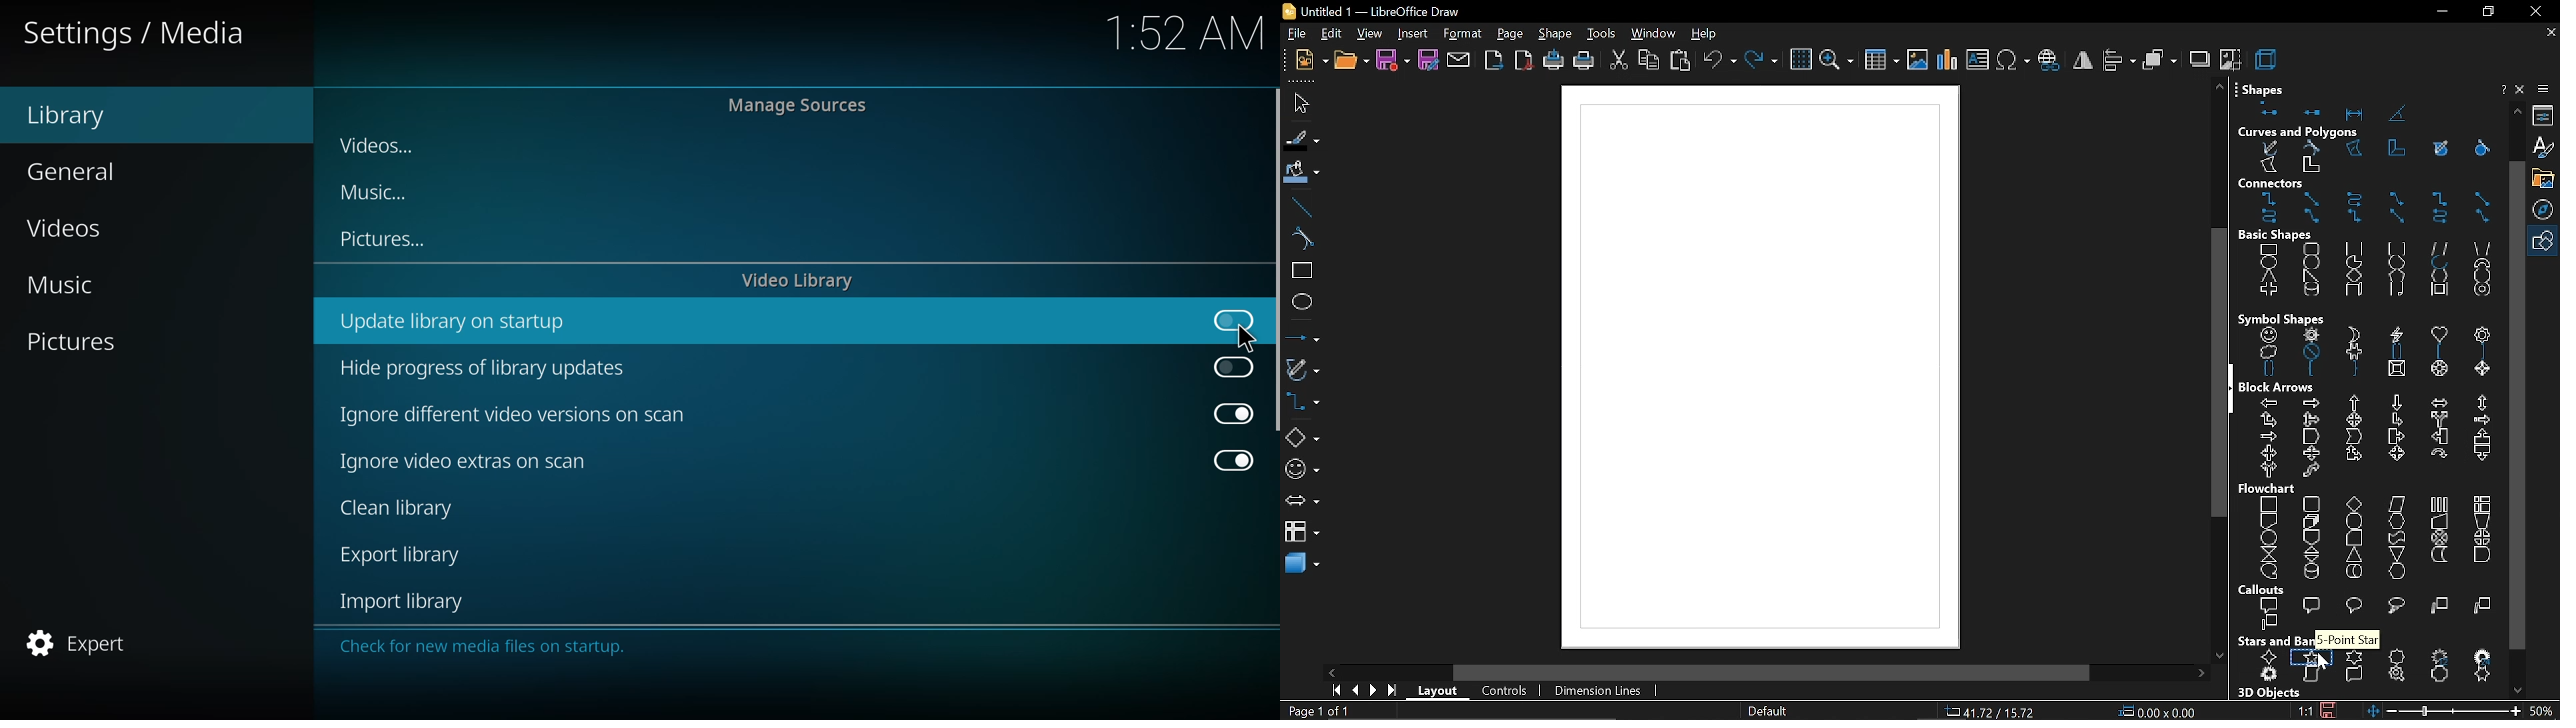 The image size is (2576, 728). Describe the element at coordinates (1979, 60) in the screenshot. I see `insert text` at that location.